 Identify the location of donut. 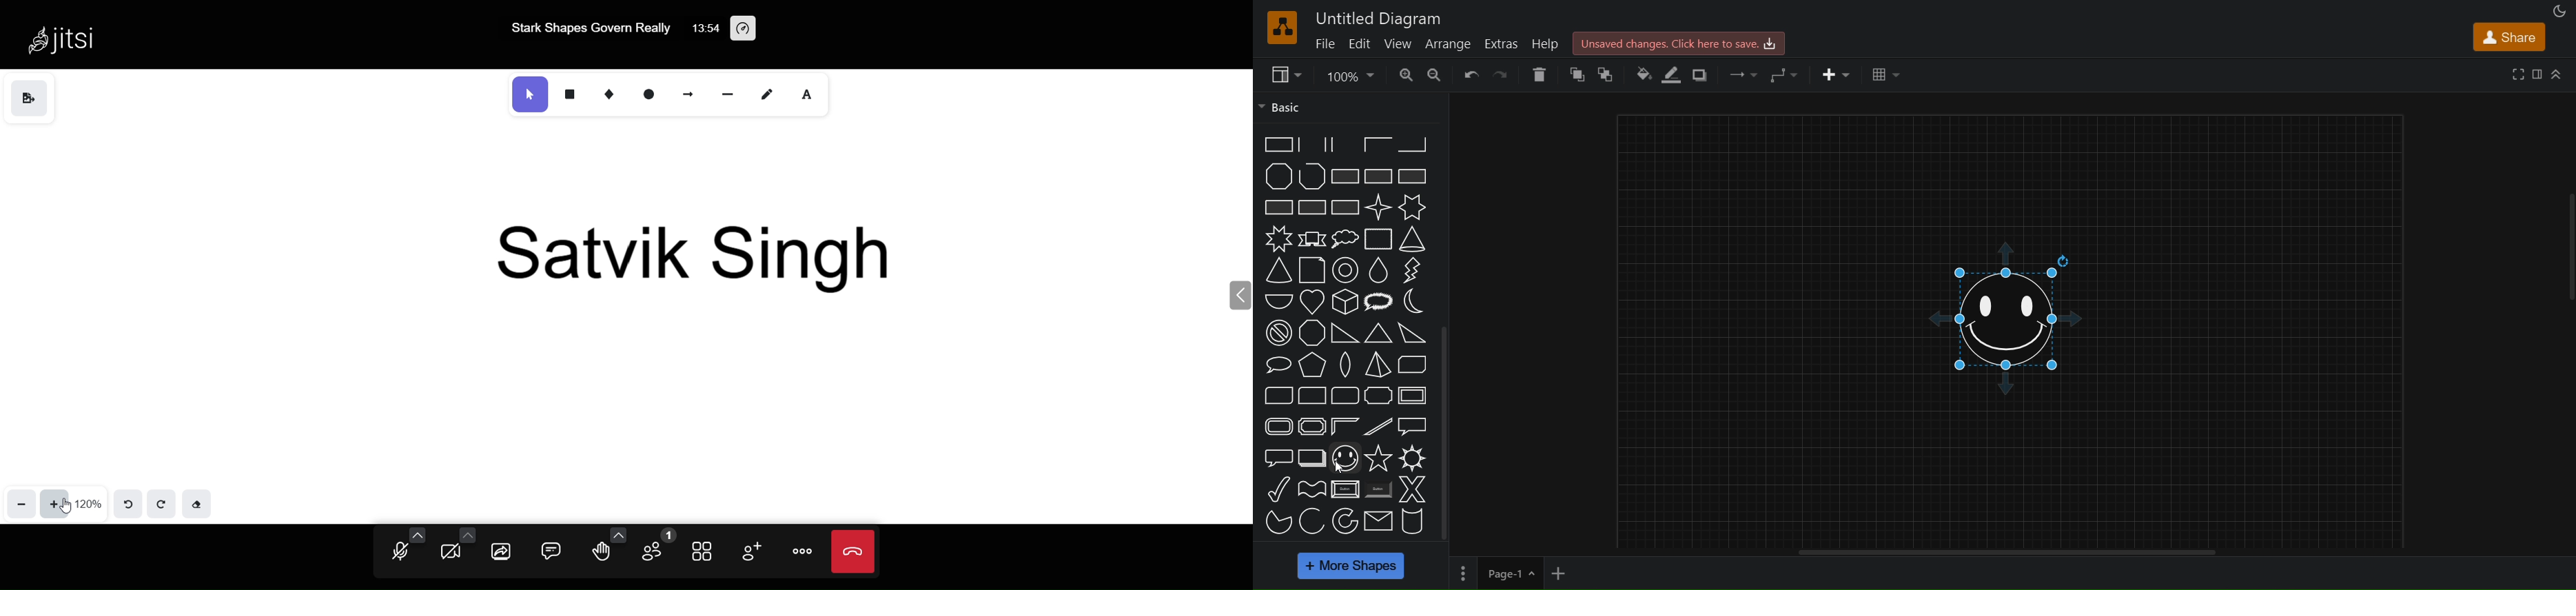
(1349, 271).